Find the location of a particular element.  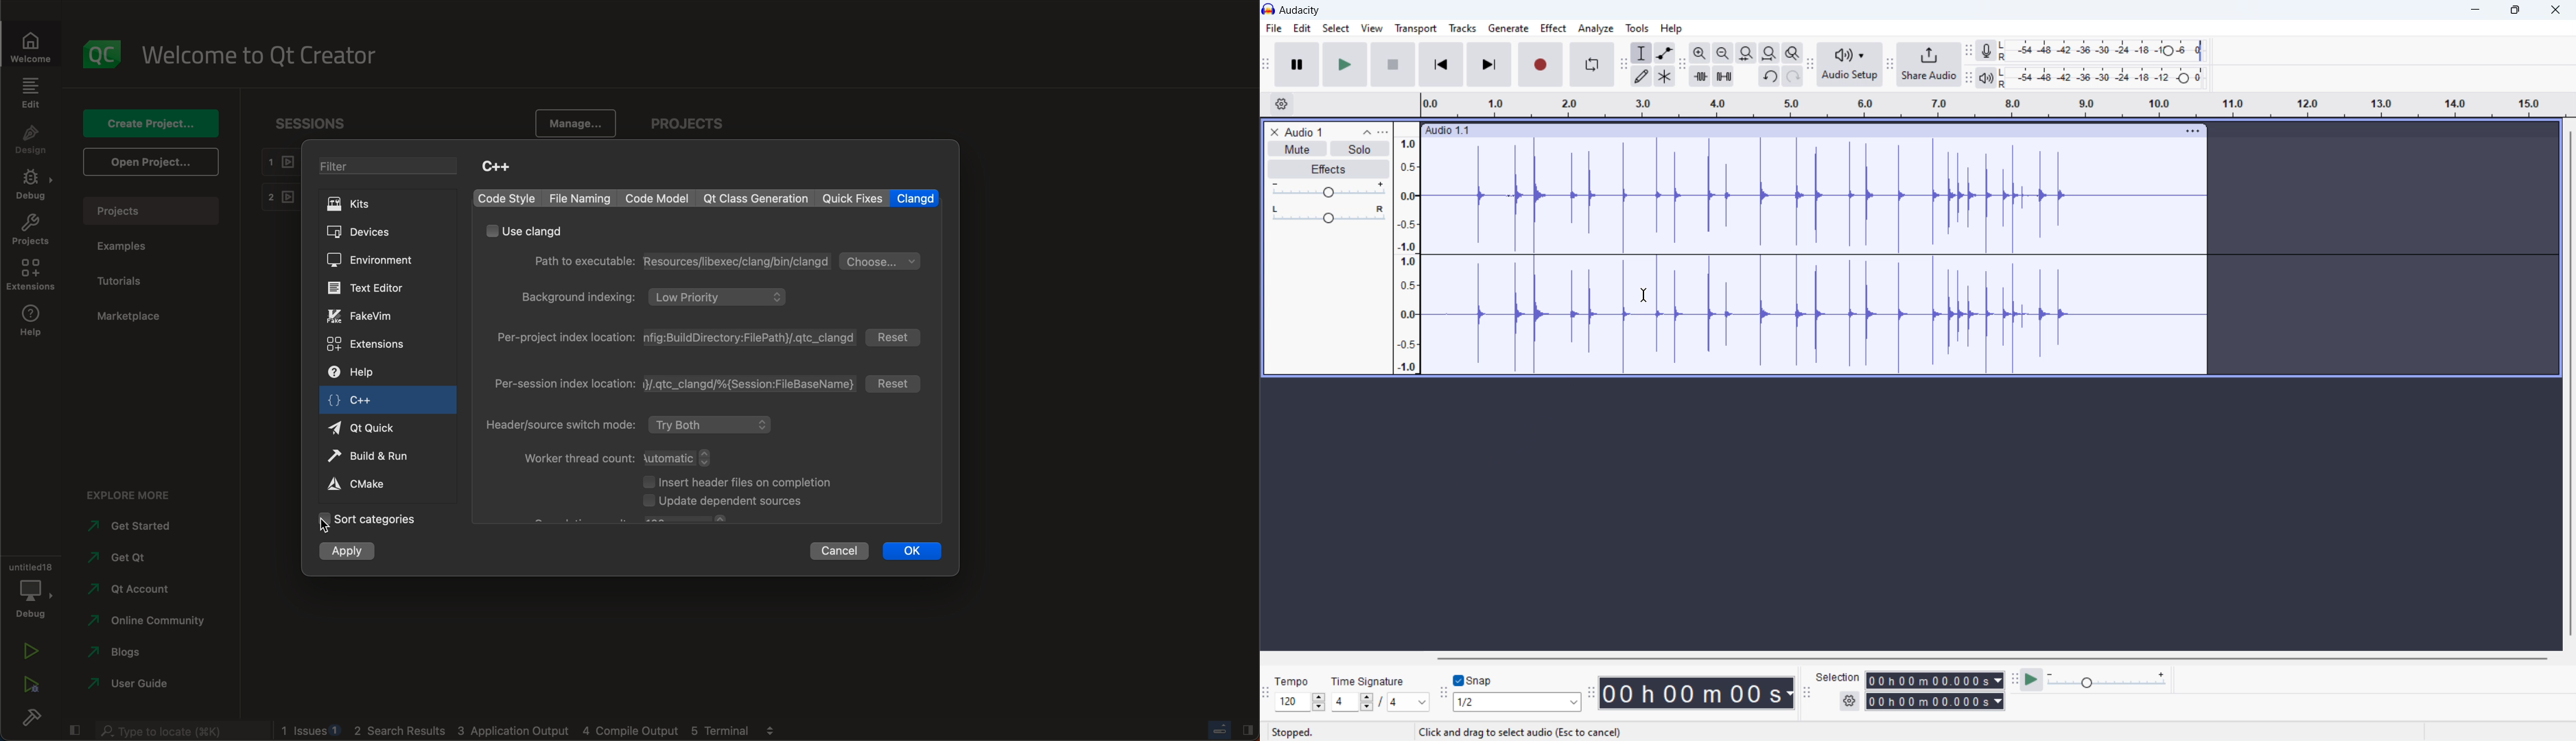

background indexing is located at coordinates (658, 297).